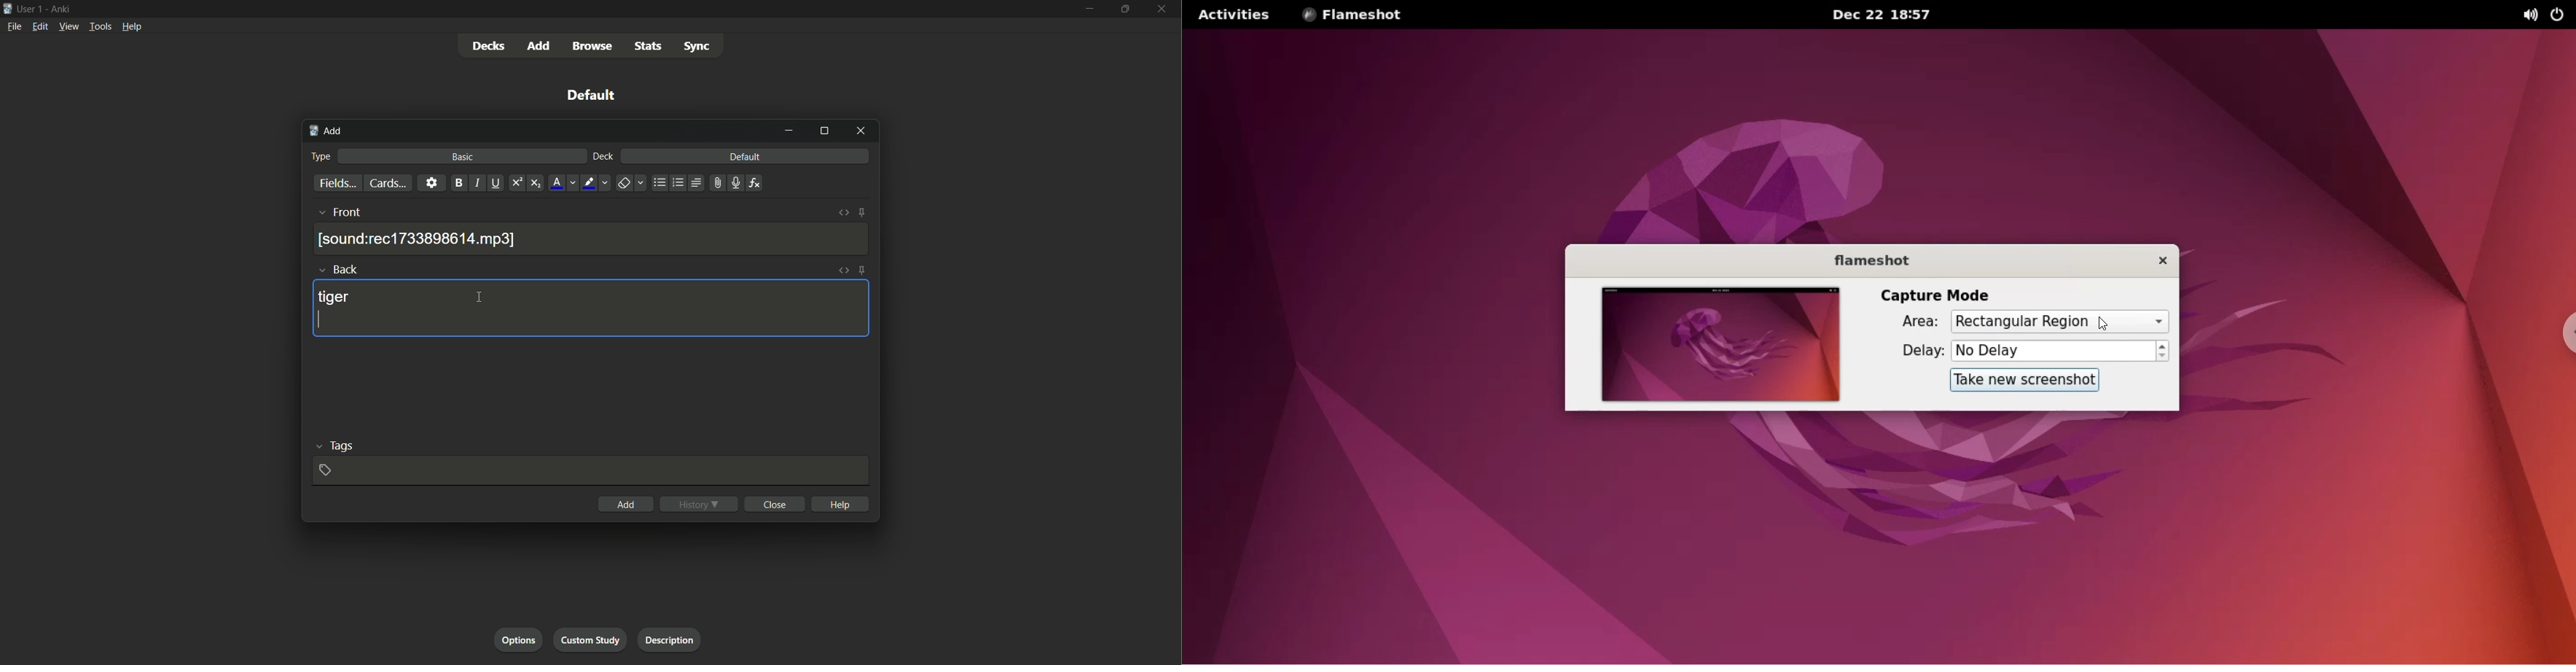  What do you see at coordinates (337, 183) in the screenshot?
I see `fields` at bounding box center [337, 183].